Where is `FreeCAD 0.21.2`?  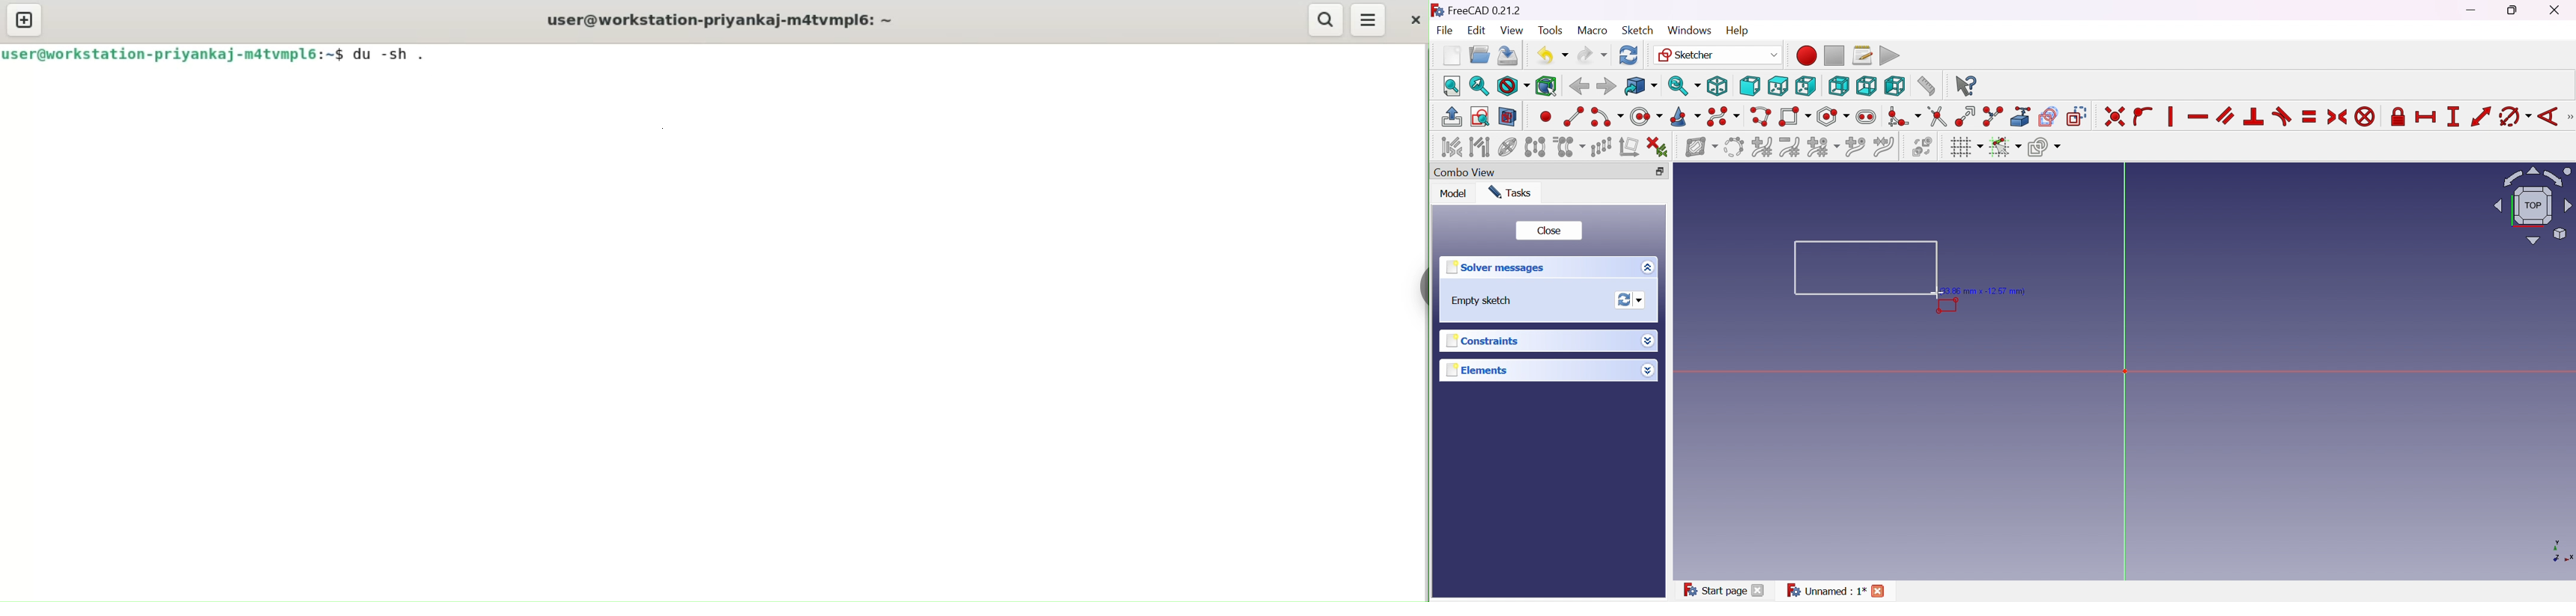
FreeCAD 0.21.2 is located at coordinates (1476, 8).